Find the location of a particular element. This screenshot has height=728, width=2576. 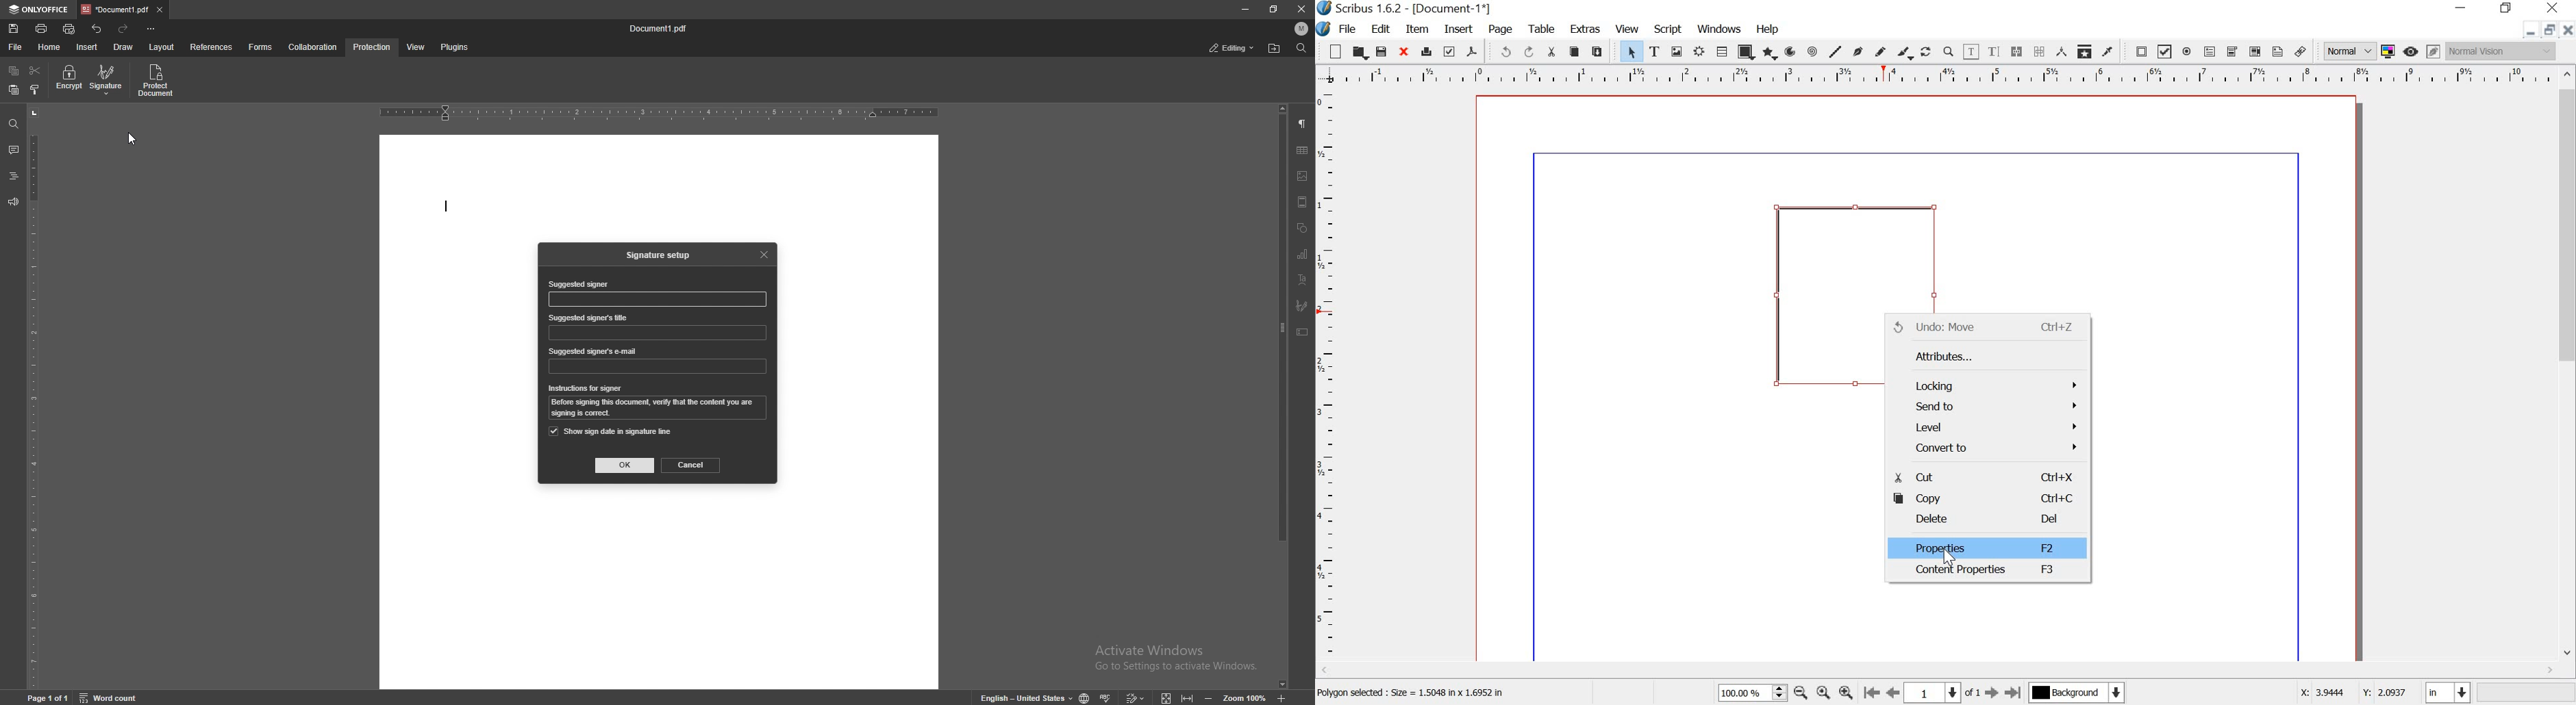

plugins is located at coordinates (453, 48).